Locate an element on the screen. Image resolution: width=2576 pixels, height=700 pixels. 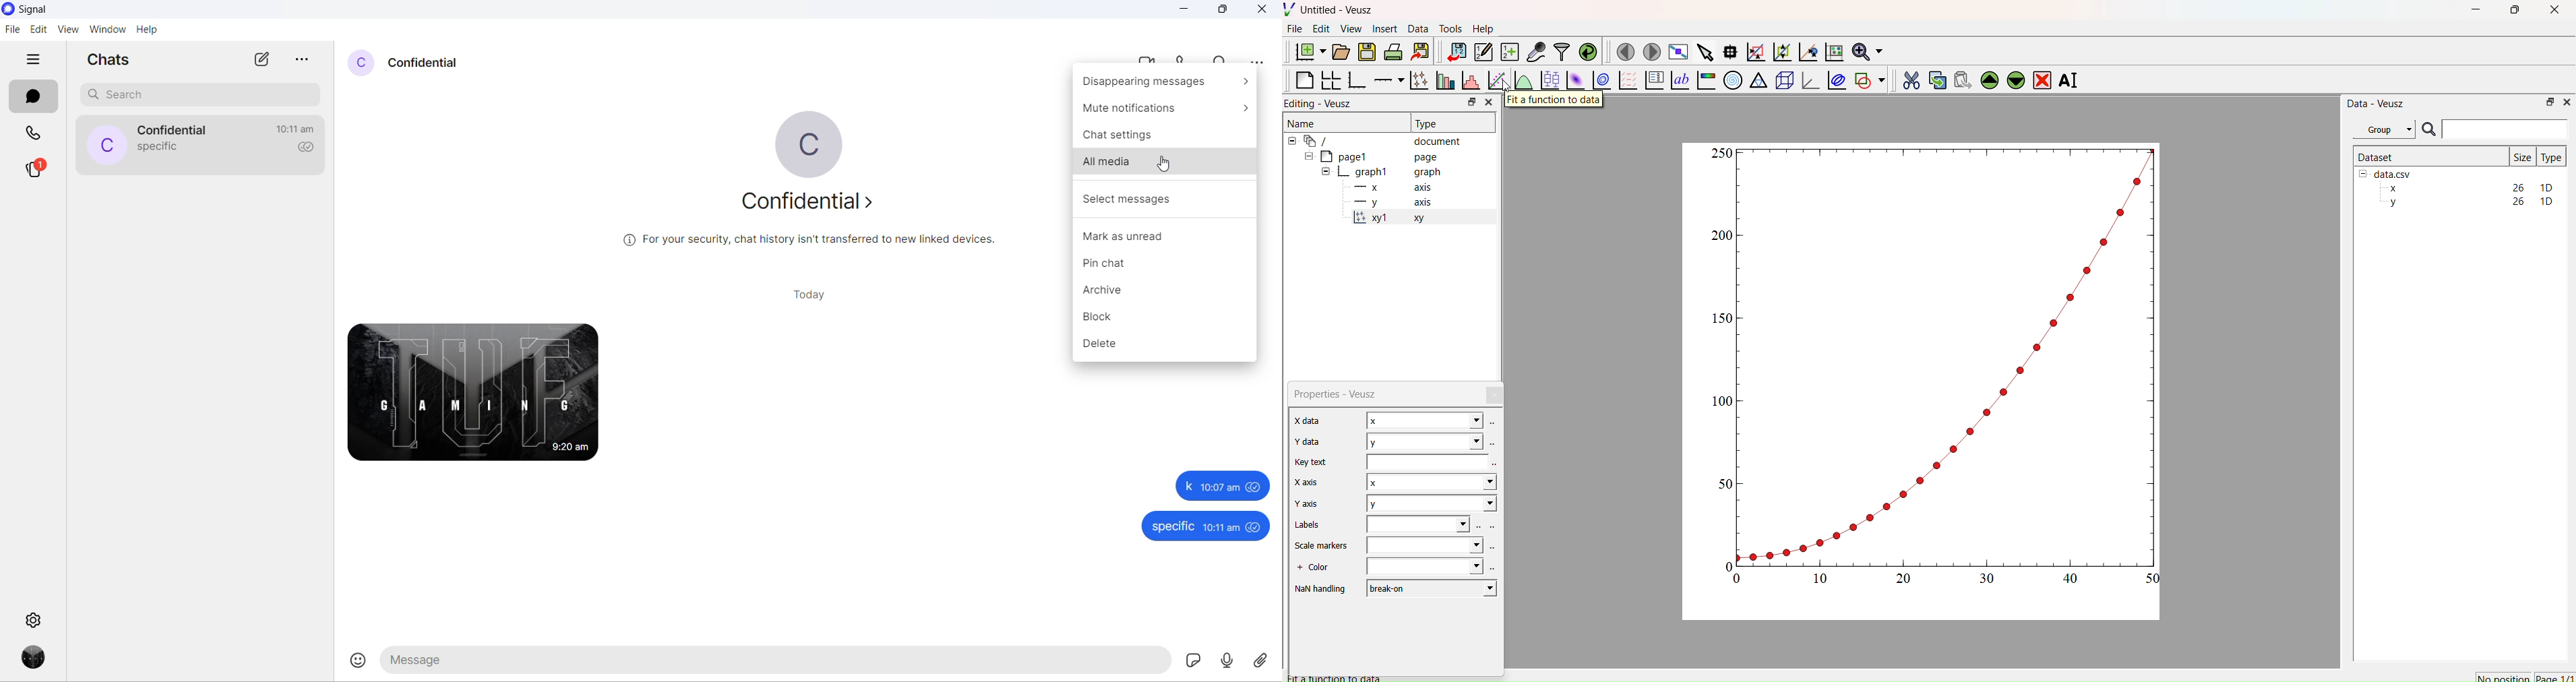
y is located at coordinates (1425, 441).